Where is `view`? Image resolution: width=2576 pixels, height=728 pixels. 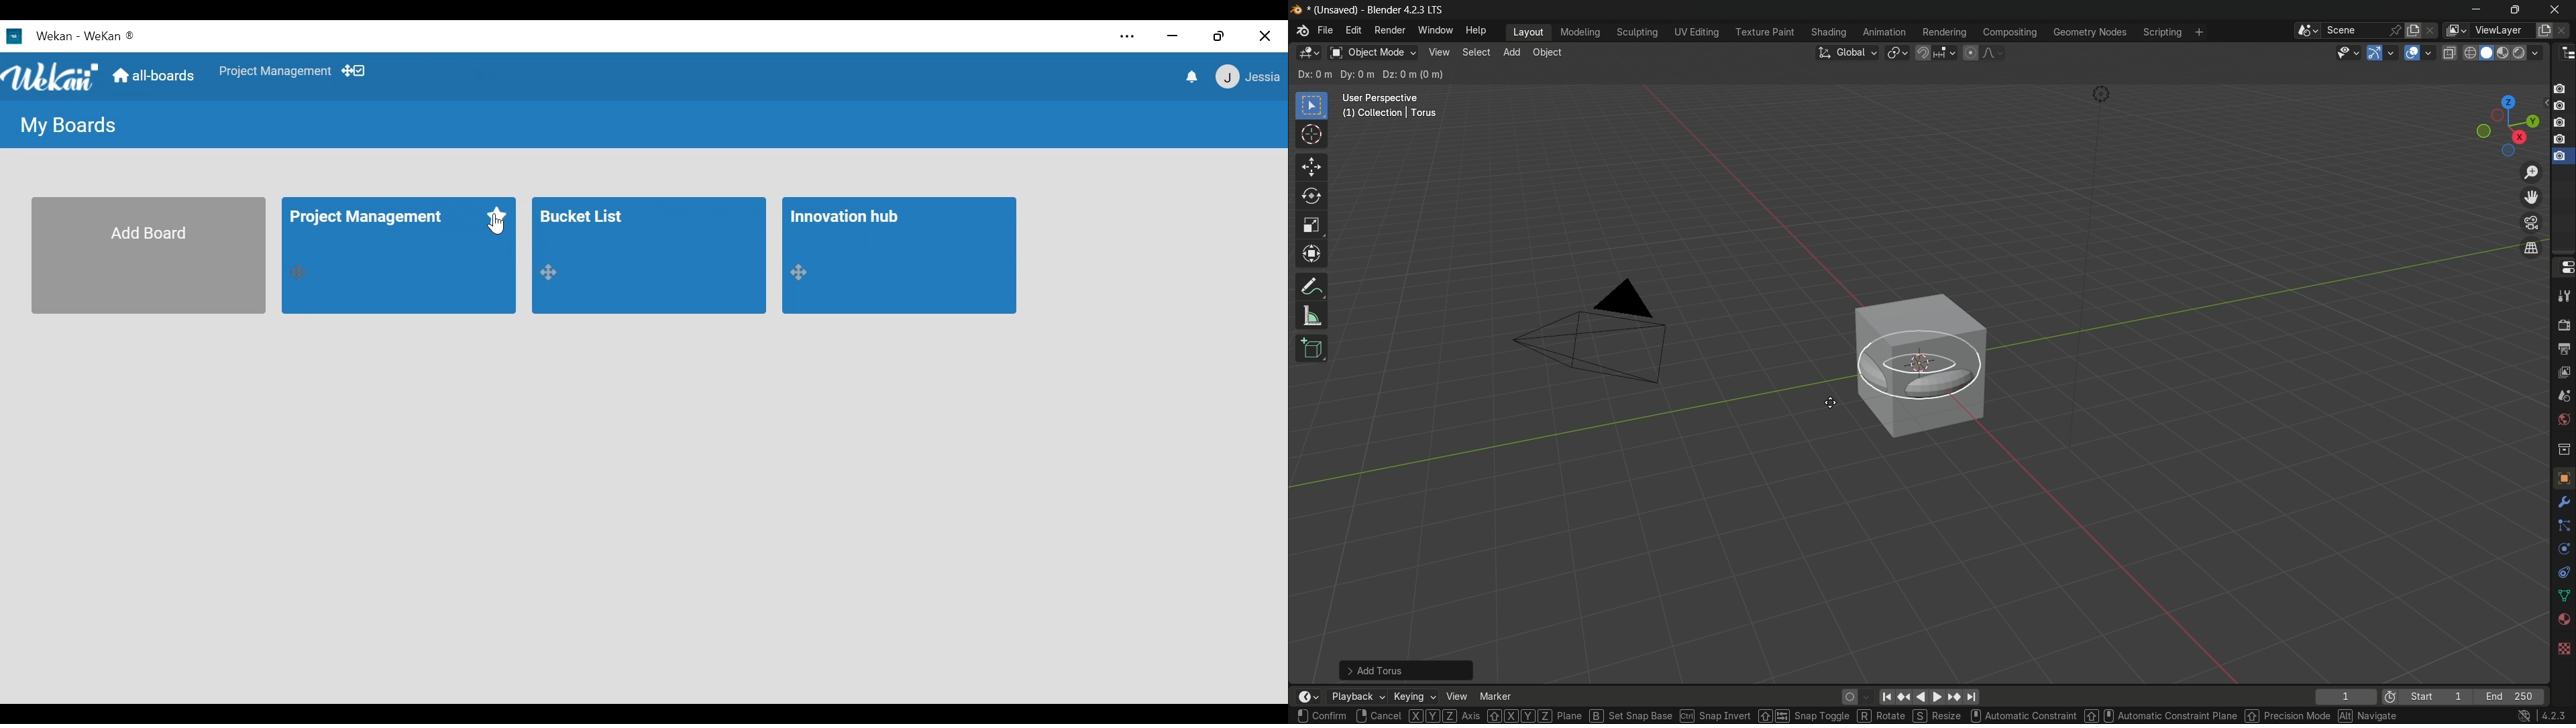 view is located at coordinates (1438, 52).